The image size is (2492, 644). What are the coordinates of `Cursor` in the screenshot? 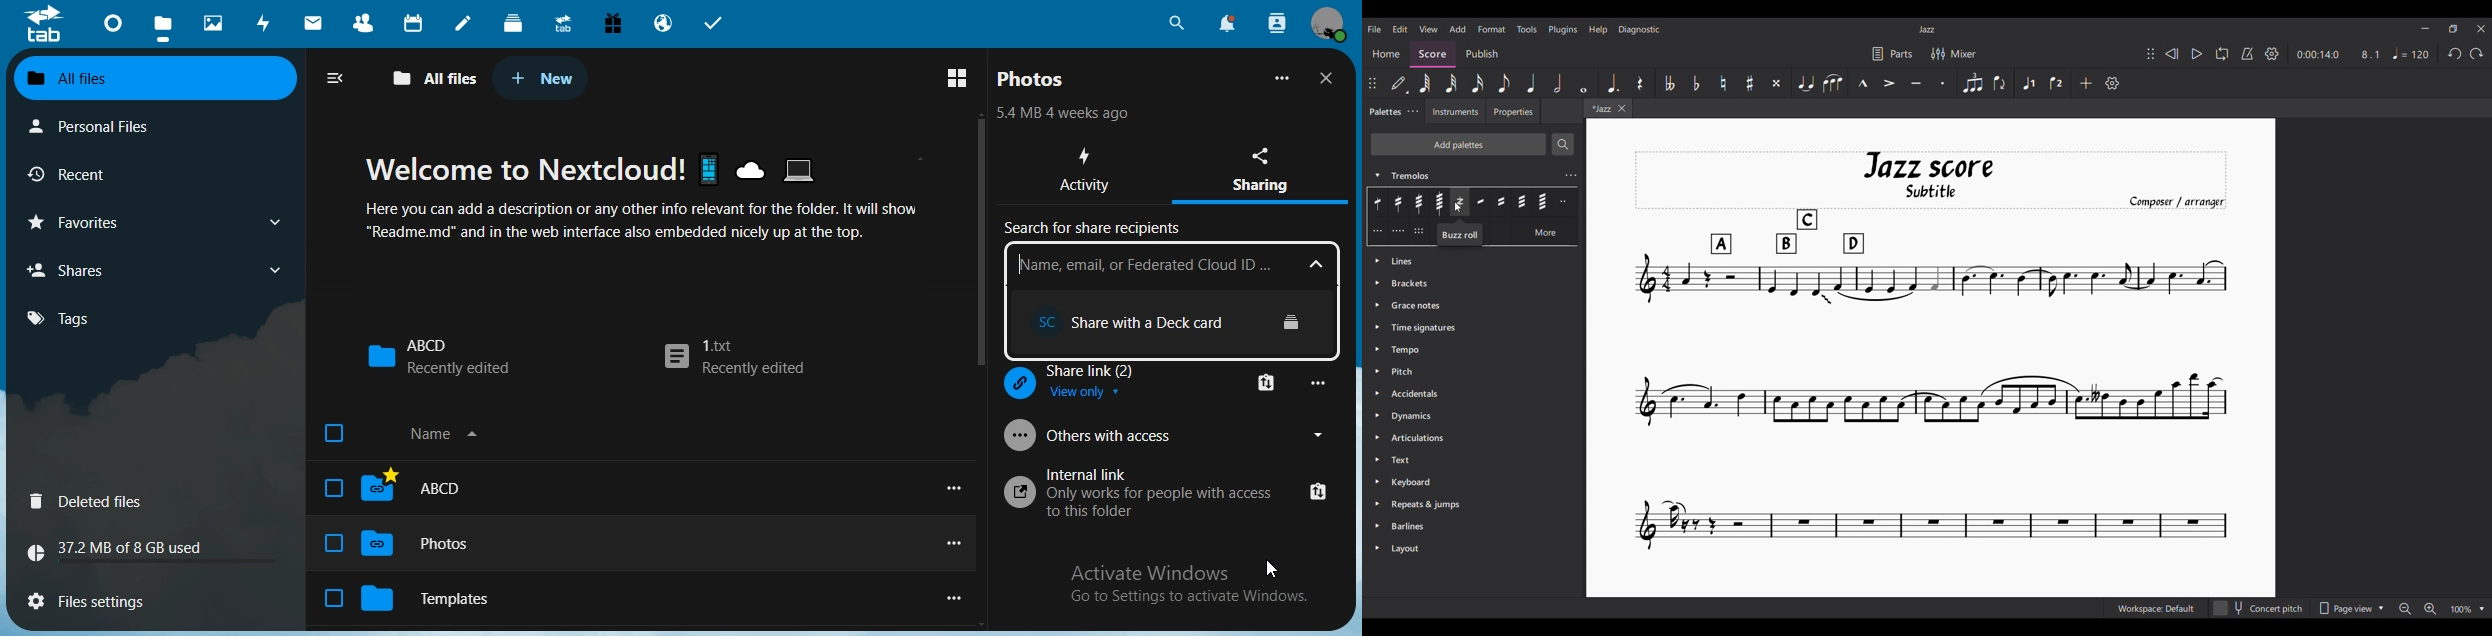 It's located at (1271, 567).